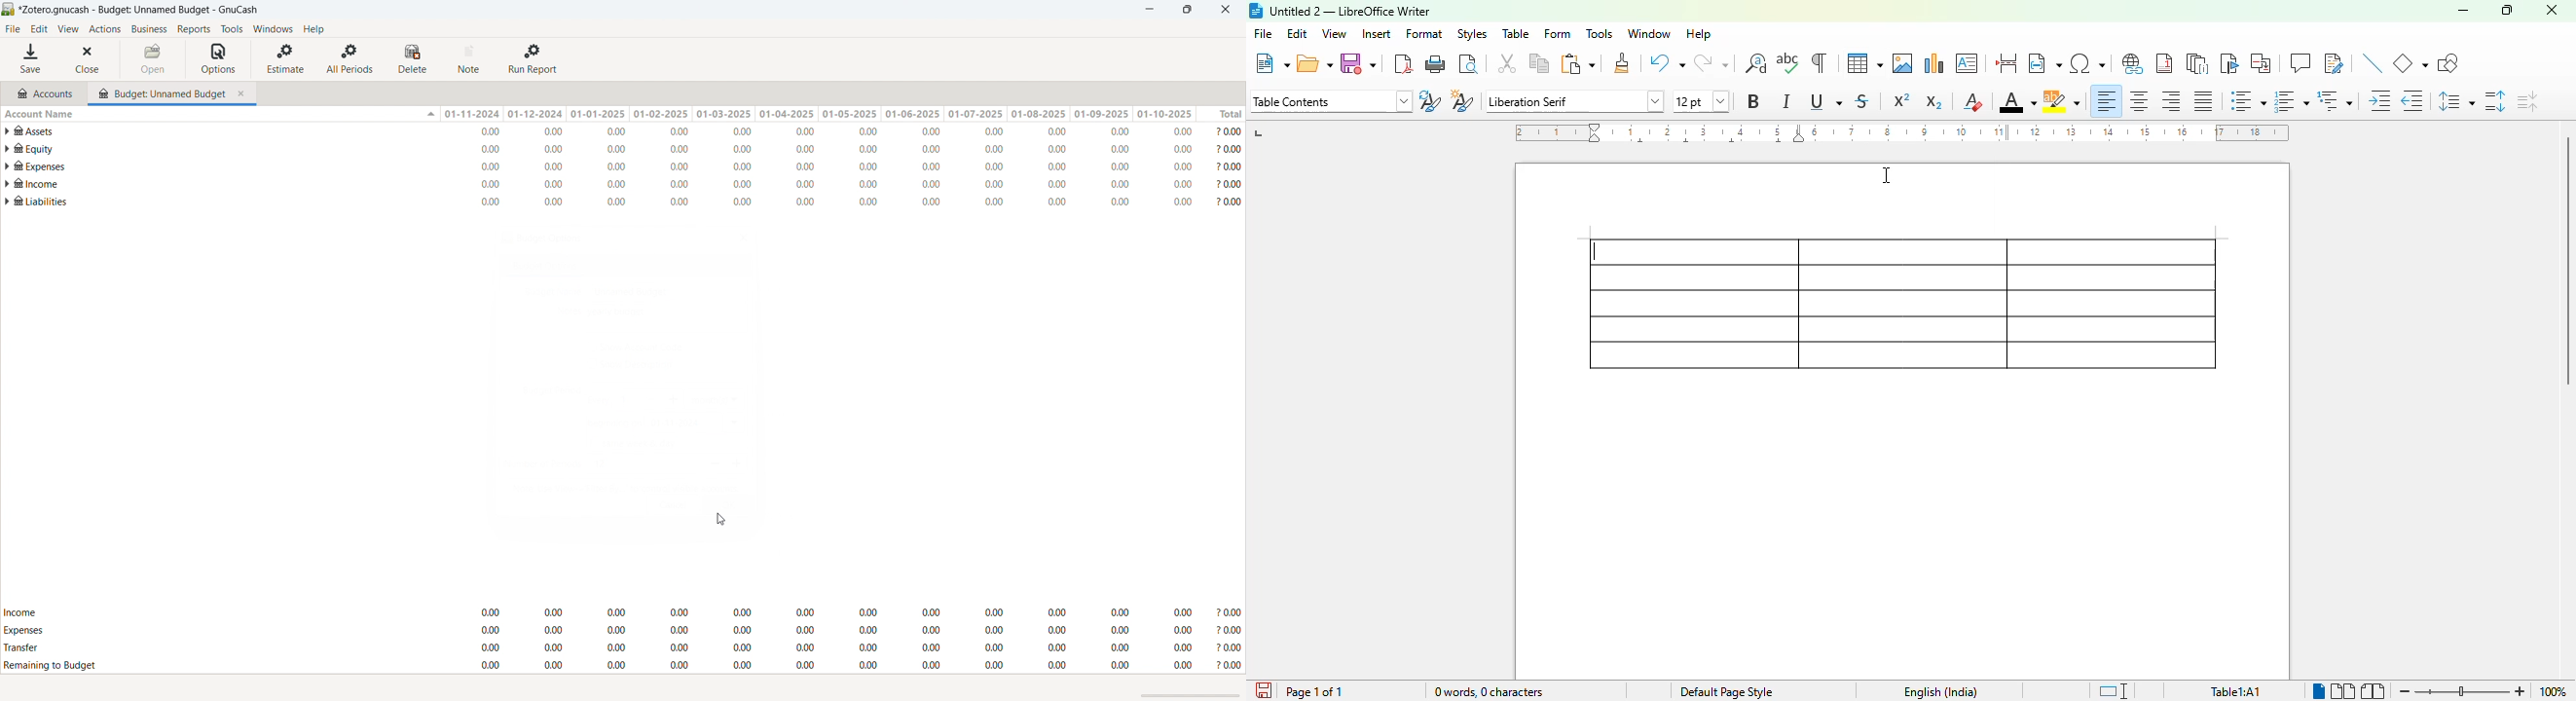 This screenshot has width=2576, height=728. What do you see at coordinates (2519, 692) in the screenshot?
I see `zoom in` at bounding box center [2519, 692].